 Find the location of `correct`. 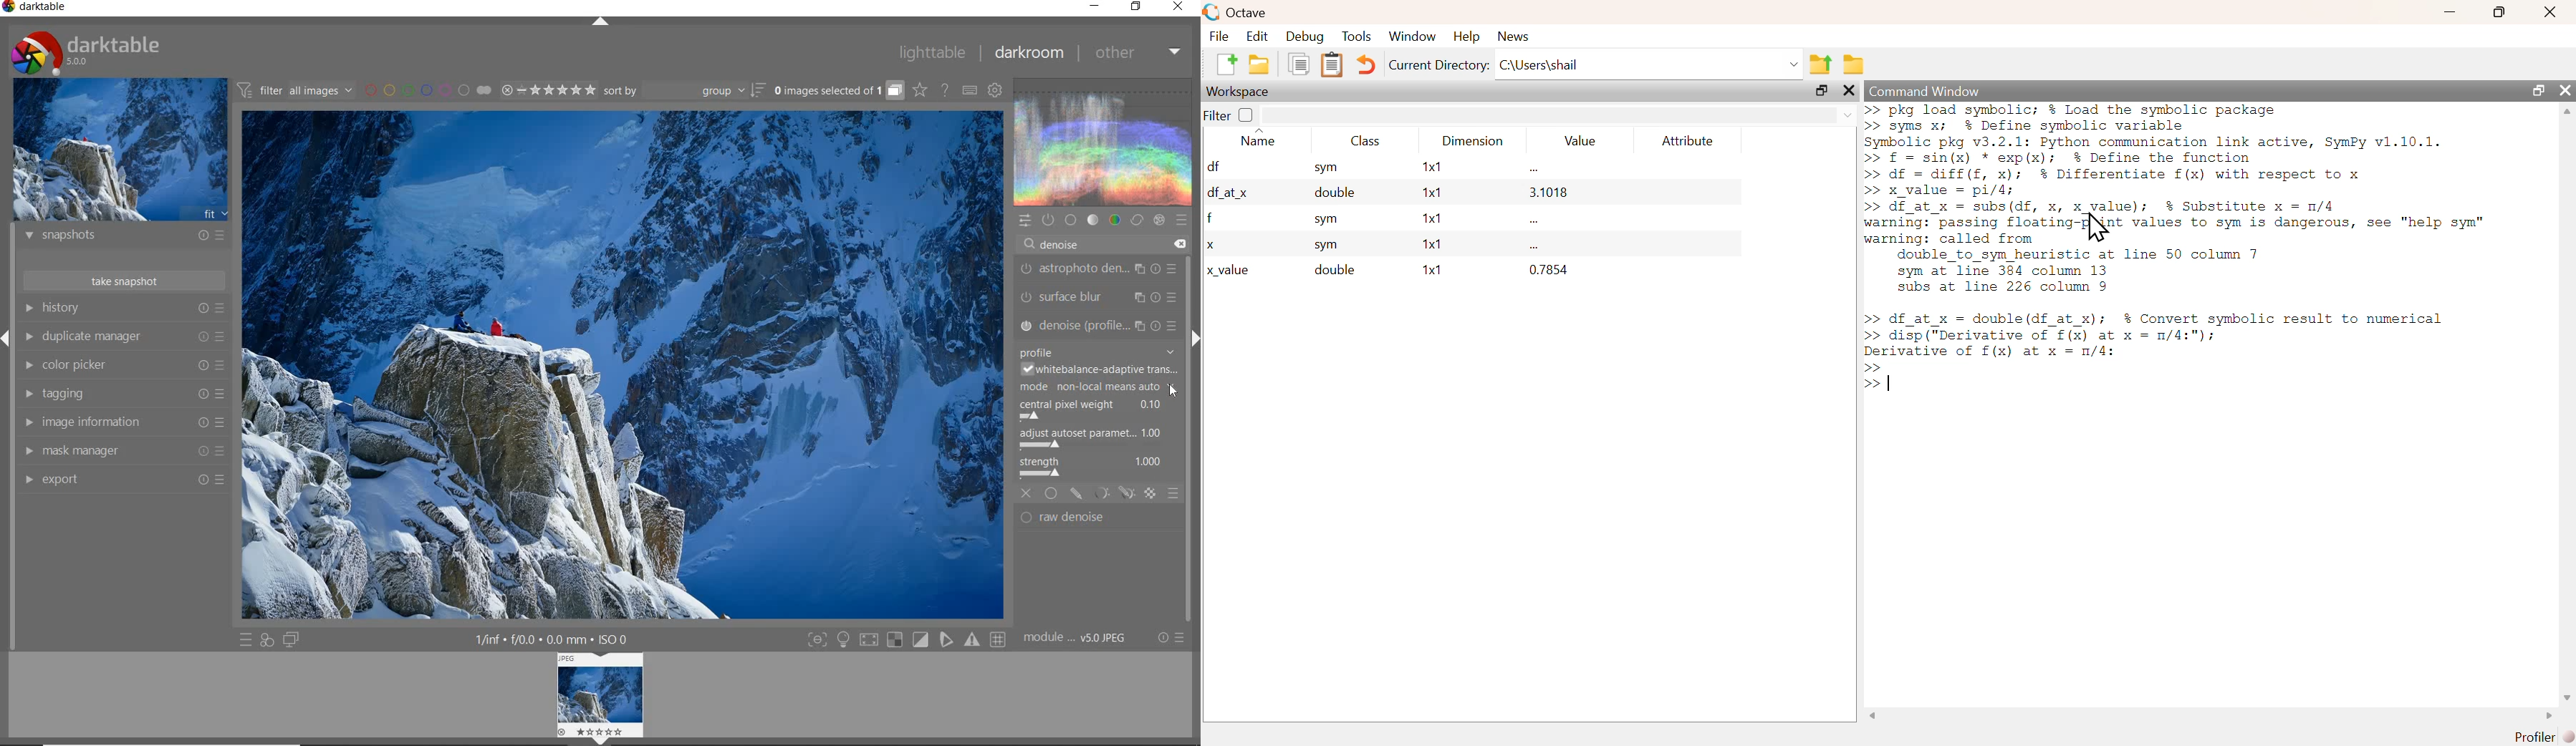

correct is located at coordinates (1137, 219).